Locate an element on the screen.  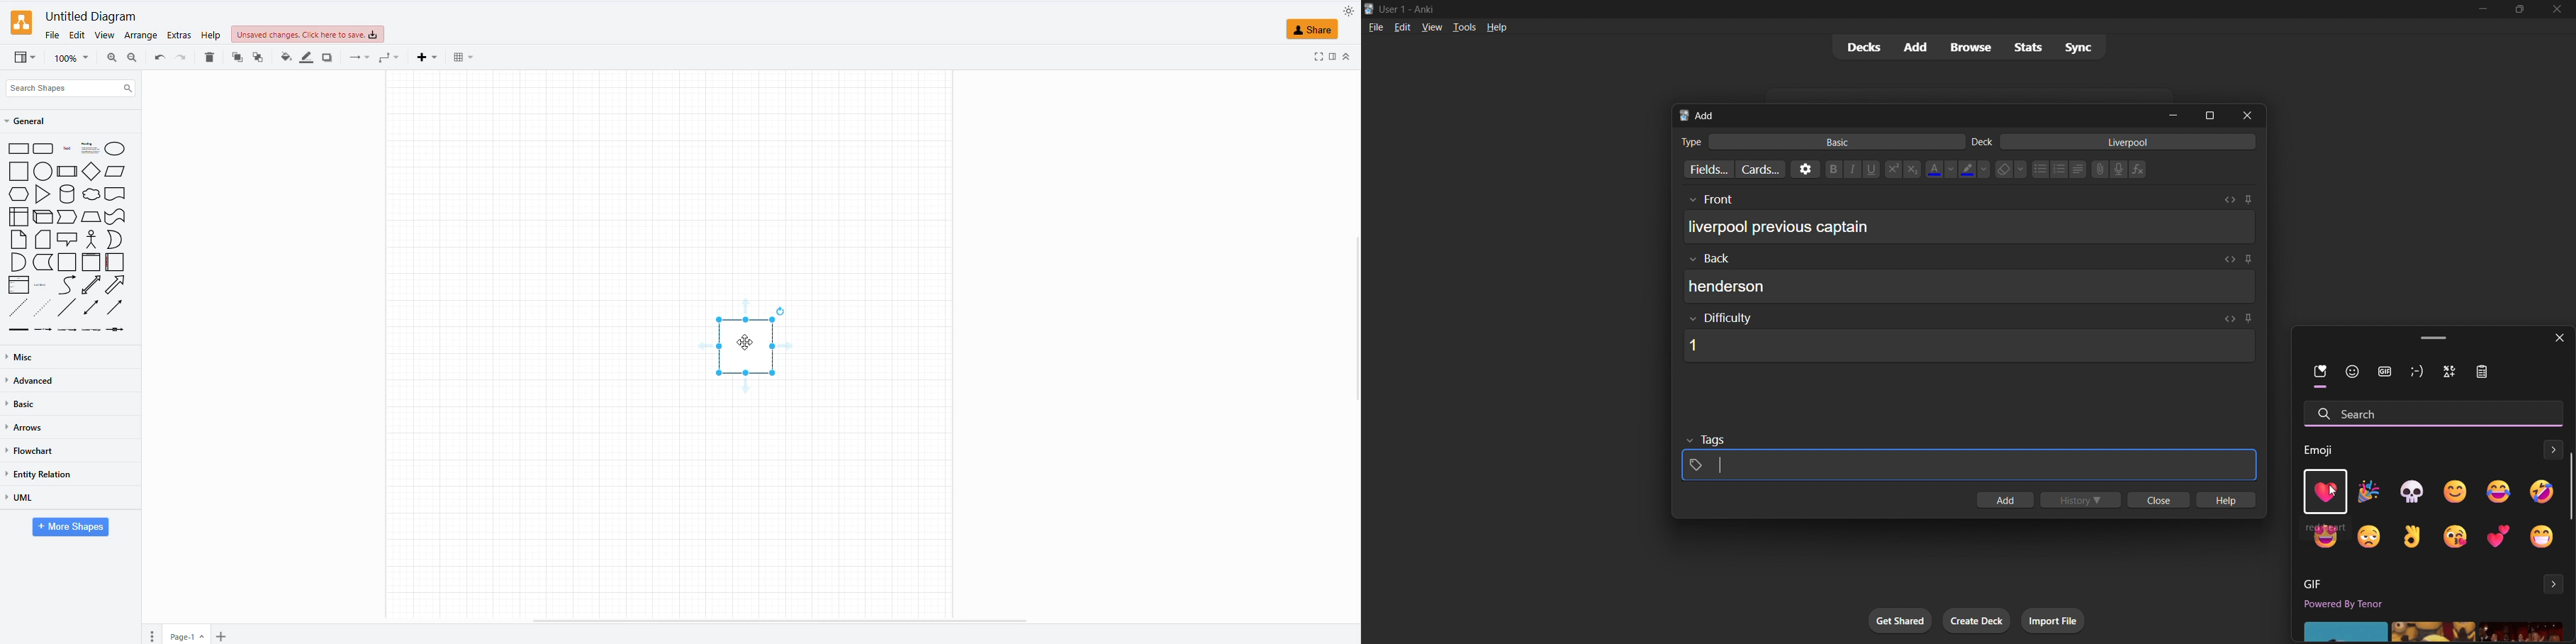
icon is located at coordinates (2451, 373).